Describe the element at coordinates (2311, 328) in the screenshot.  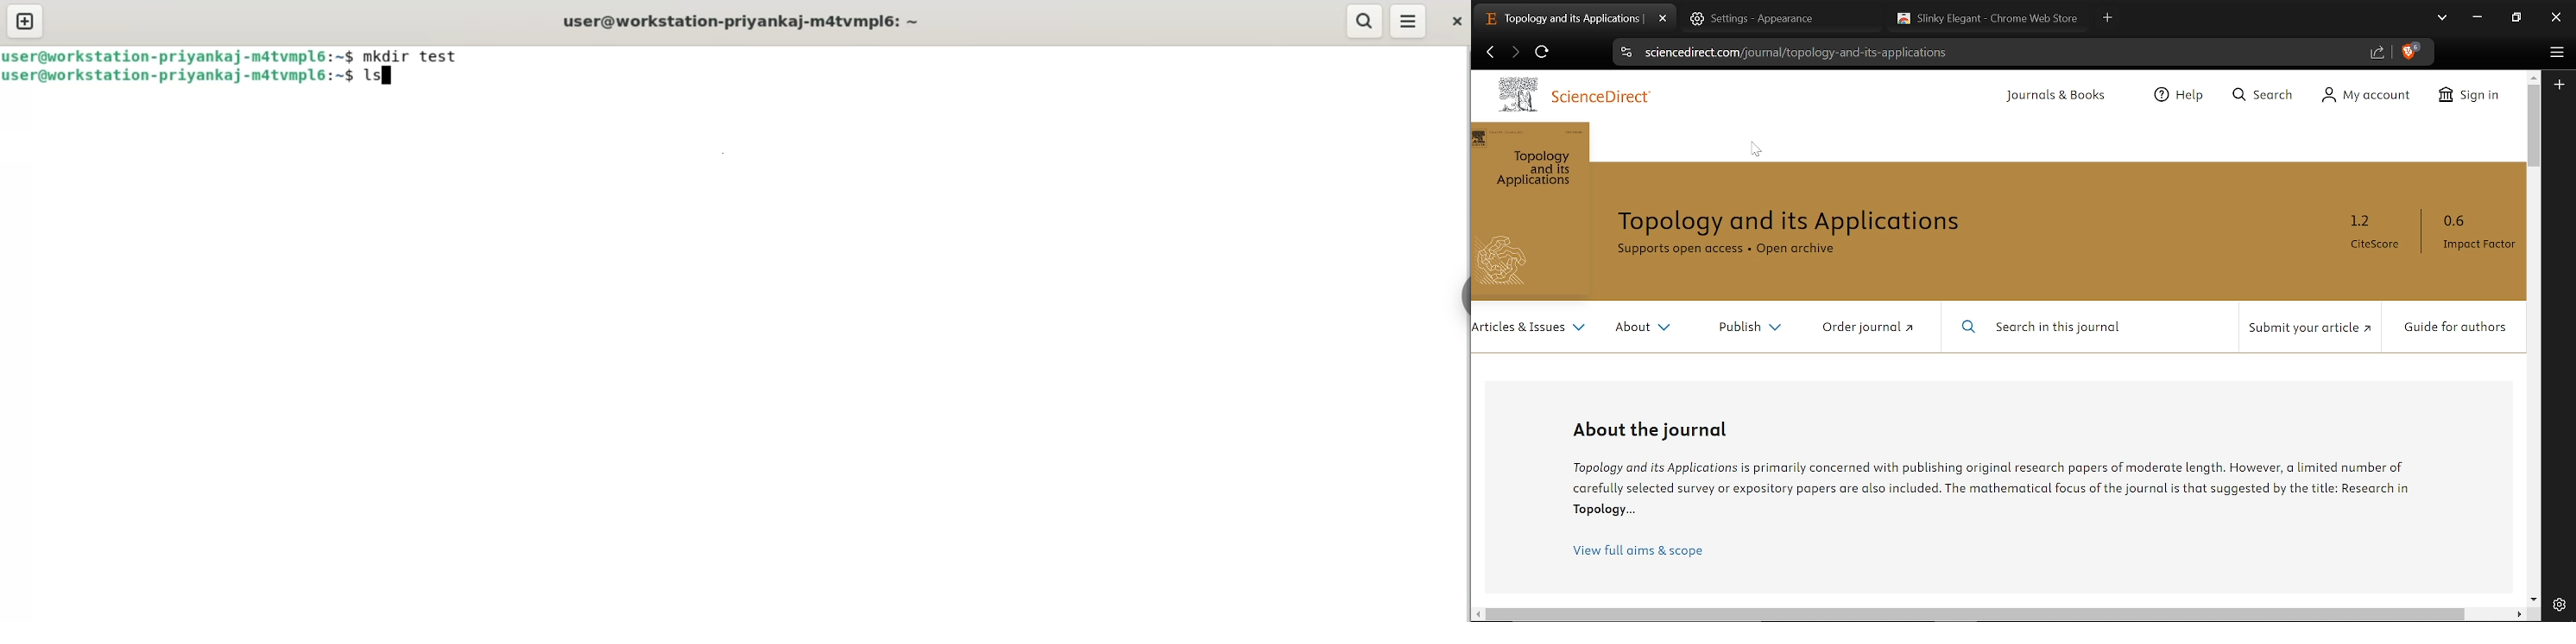
I see `Submit your article` at that location.